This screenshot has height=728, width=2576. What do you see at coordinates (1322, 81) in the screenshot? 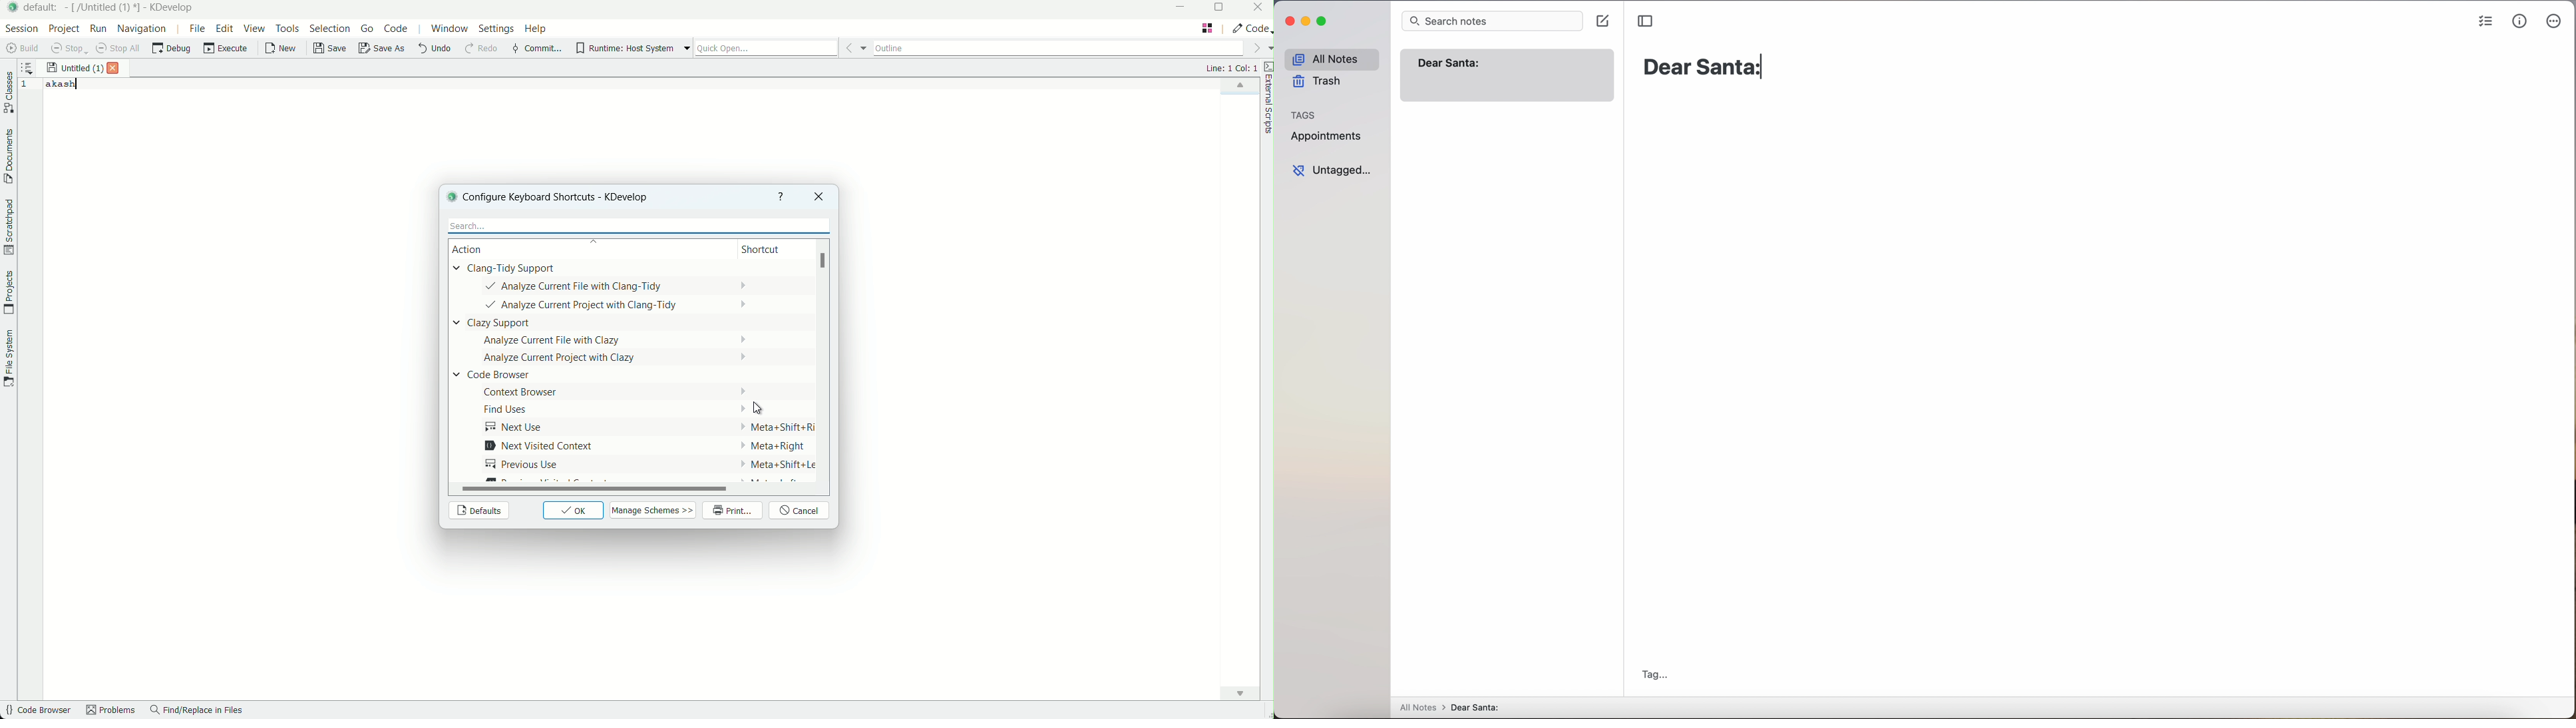
I see `trash` at bounding box center [1322, 81].